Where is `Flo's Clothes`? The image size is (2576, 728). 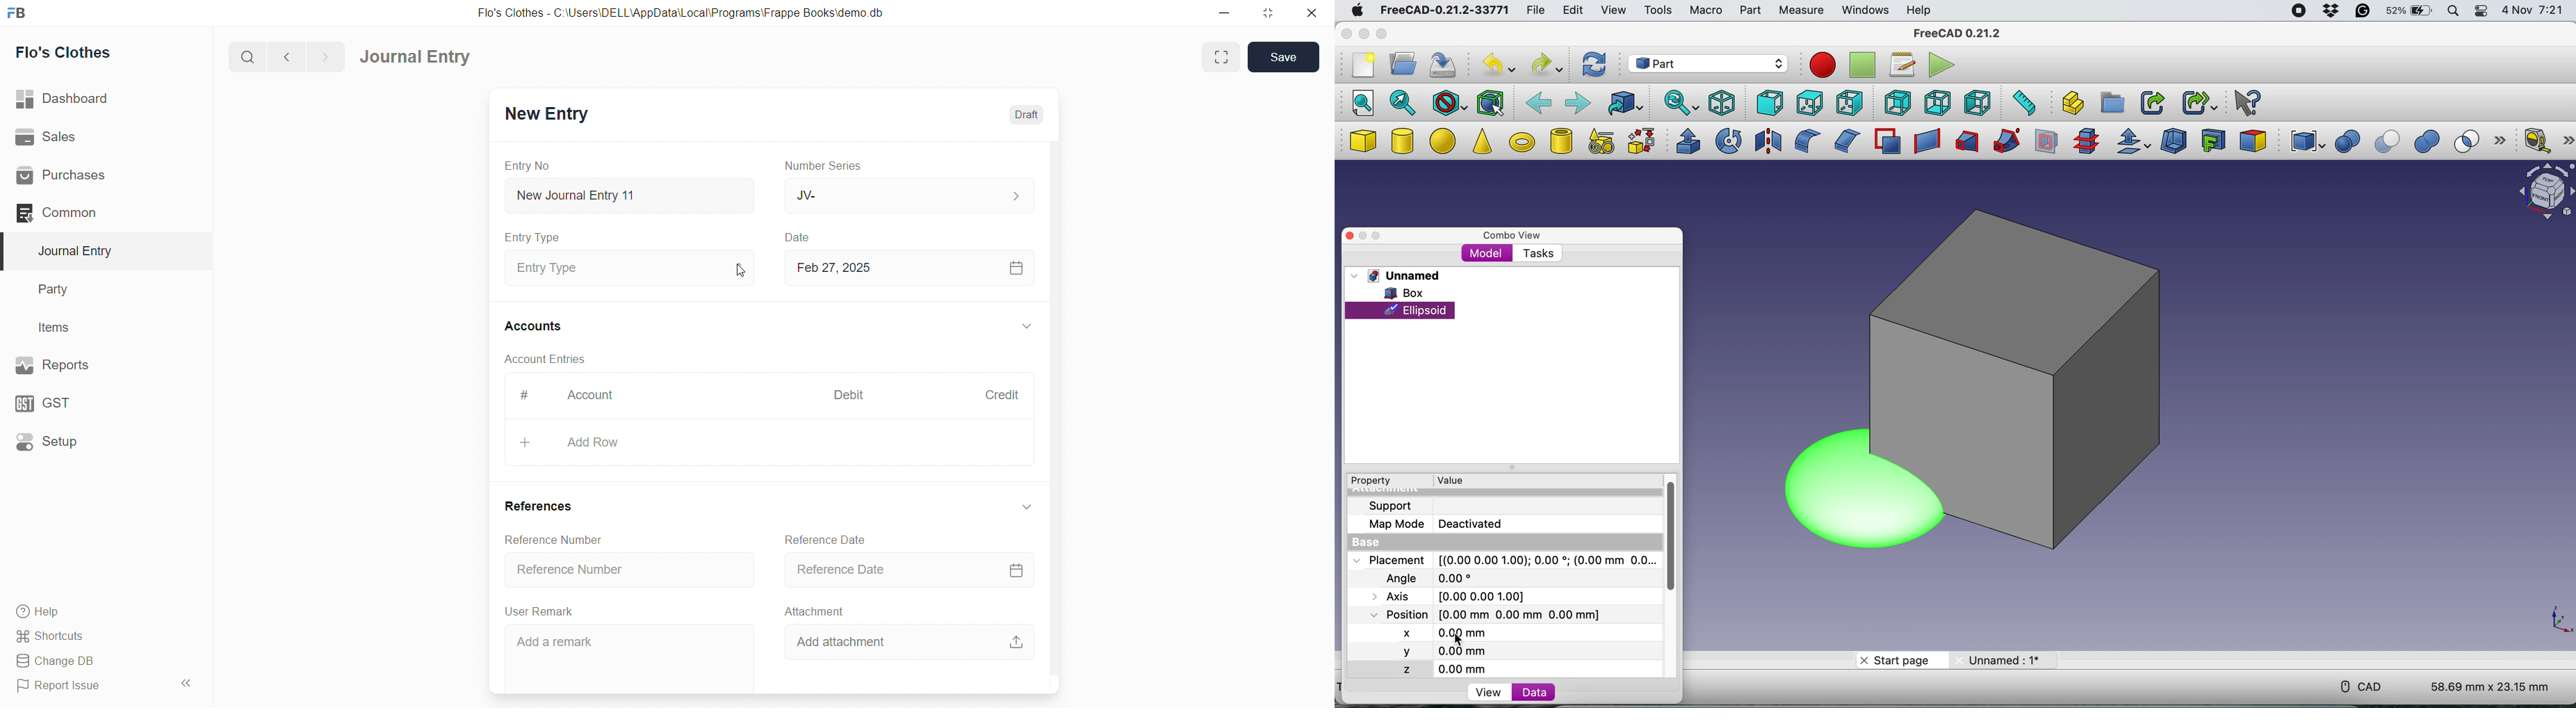
Flo's Clothes is located at coordinates (71, 52).